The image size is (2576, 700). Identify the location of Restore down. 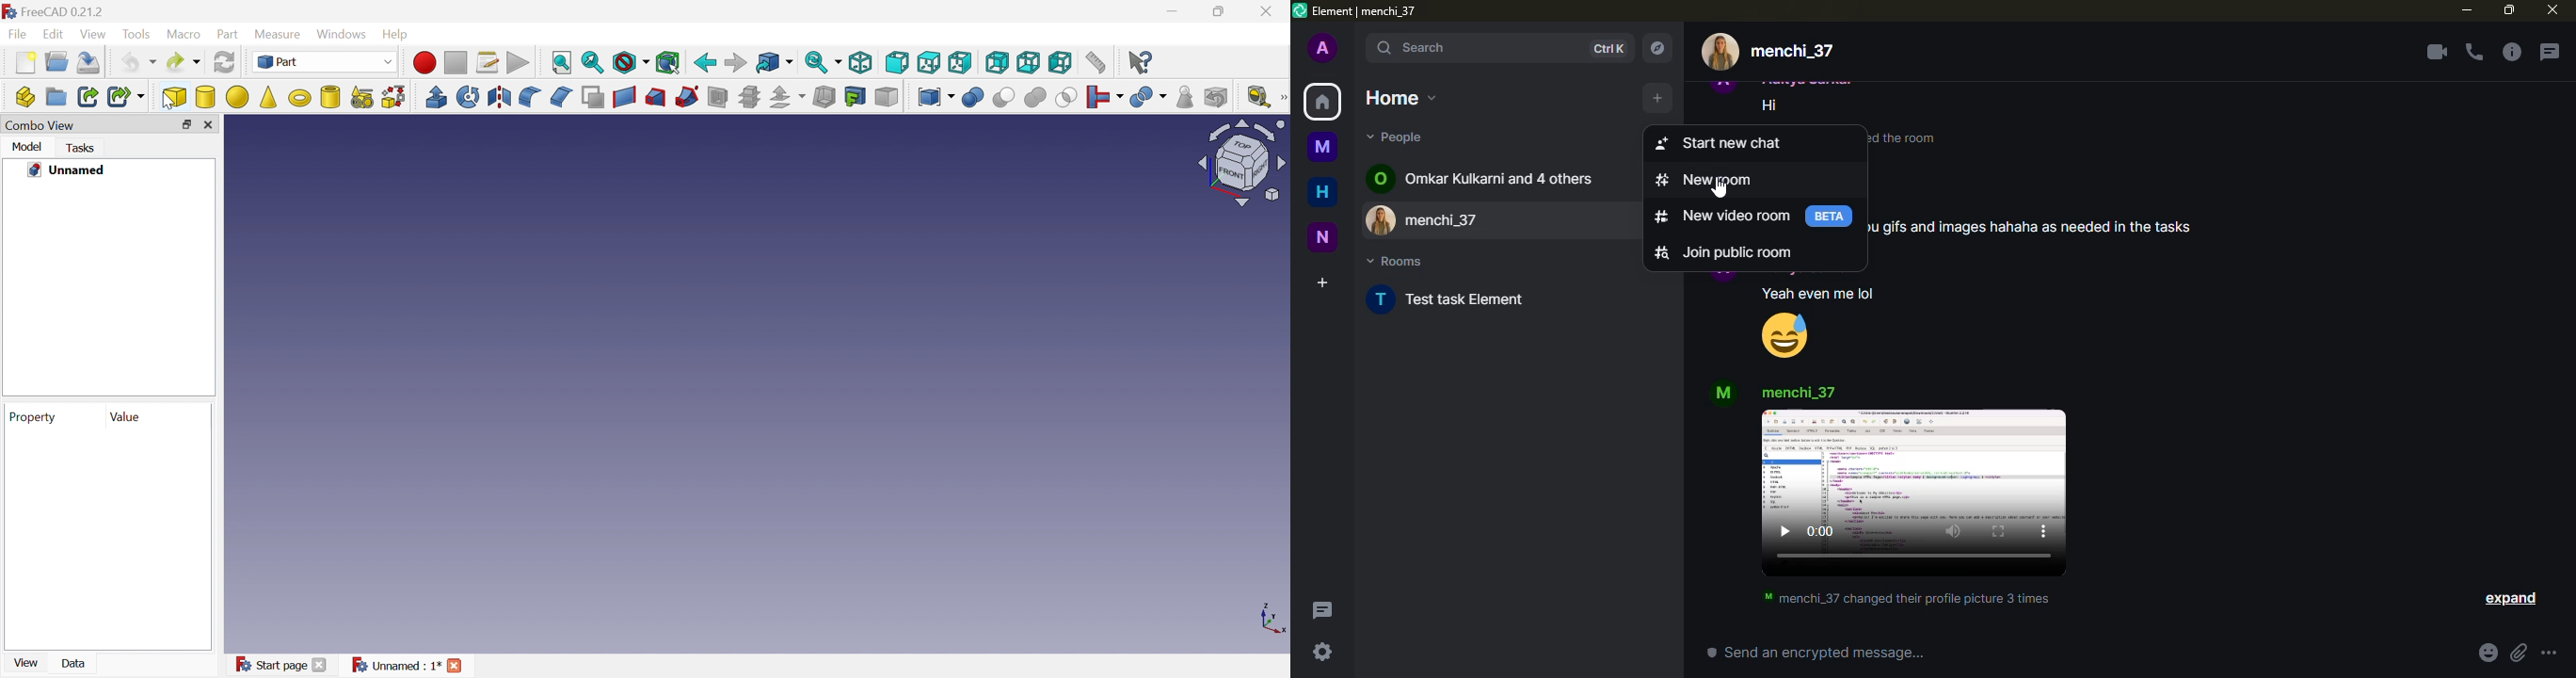
(1217, 11).